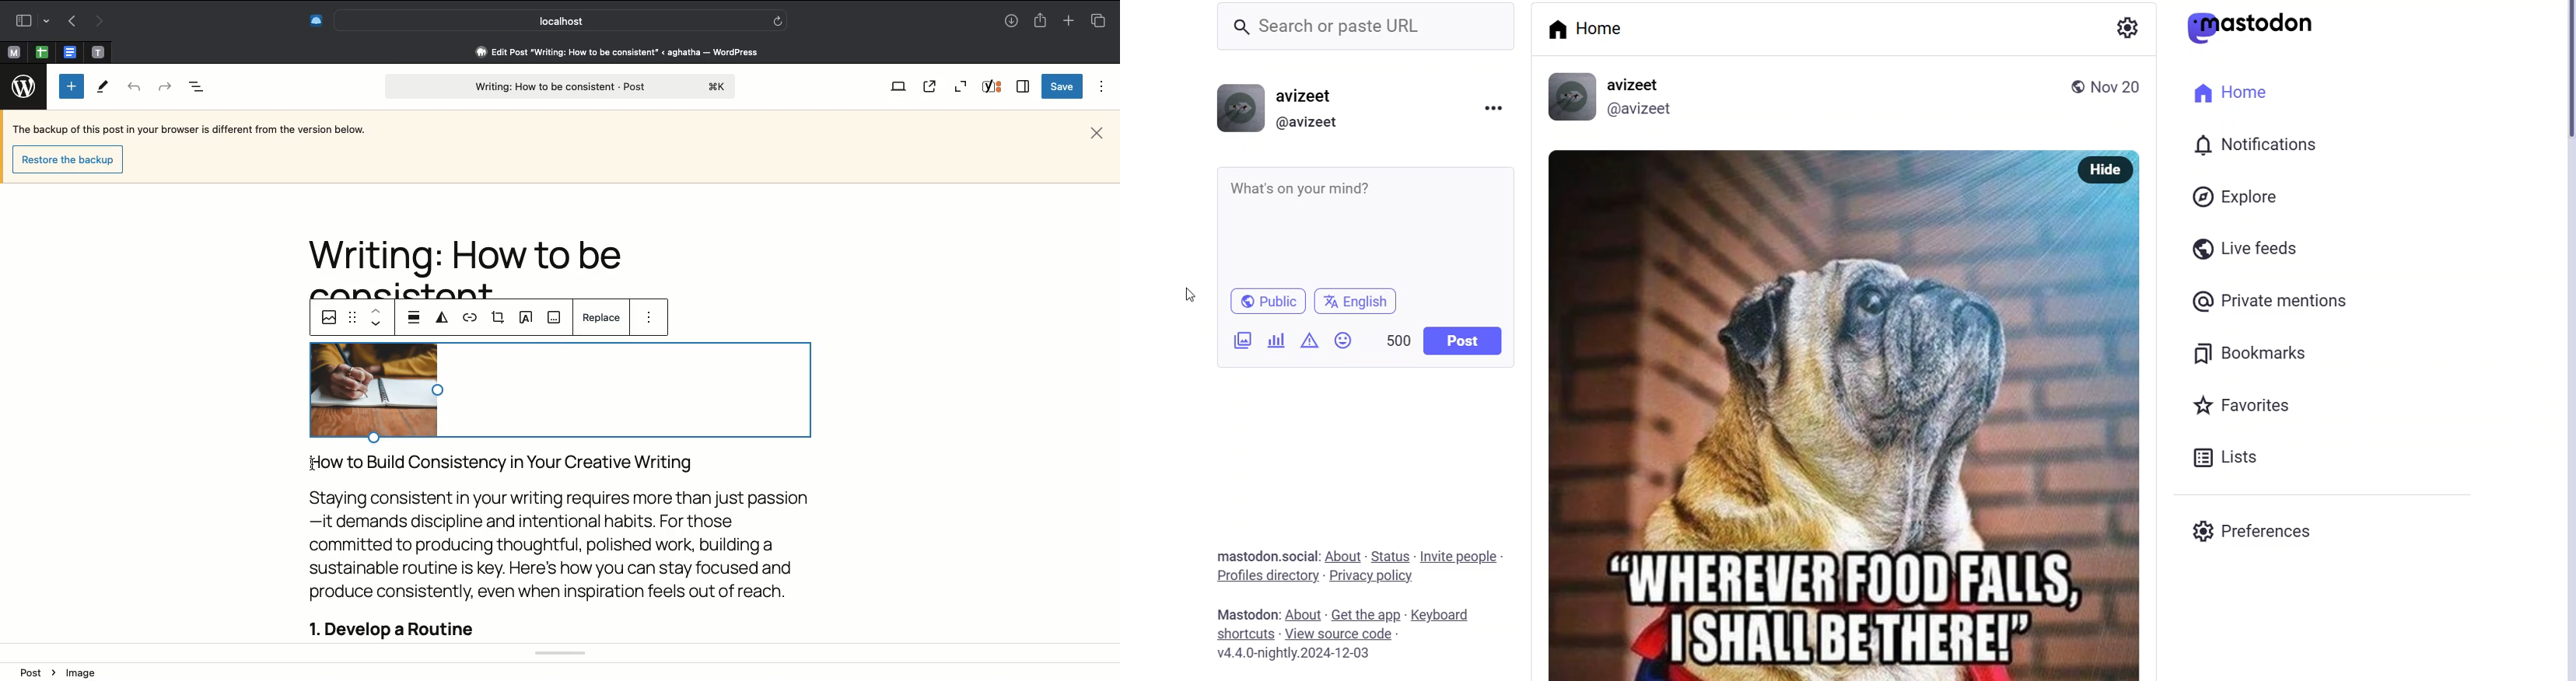 This screenshot has width=2576, height=700. Describe the element at coordinates (307, 22) in the screenshot. I see `Extensions` at that location.